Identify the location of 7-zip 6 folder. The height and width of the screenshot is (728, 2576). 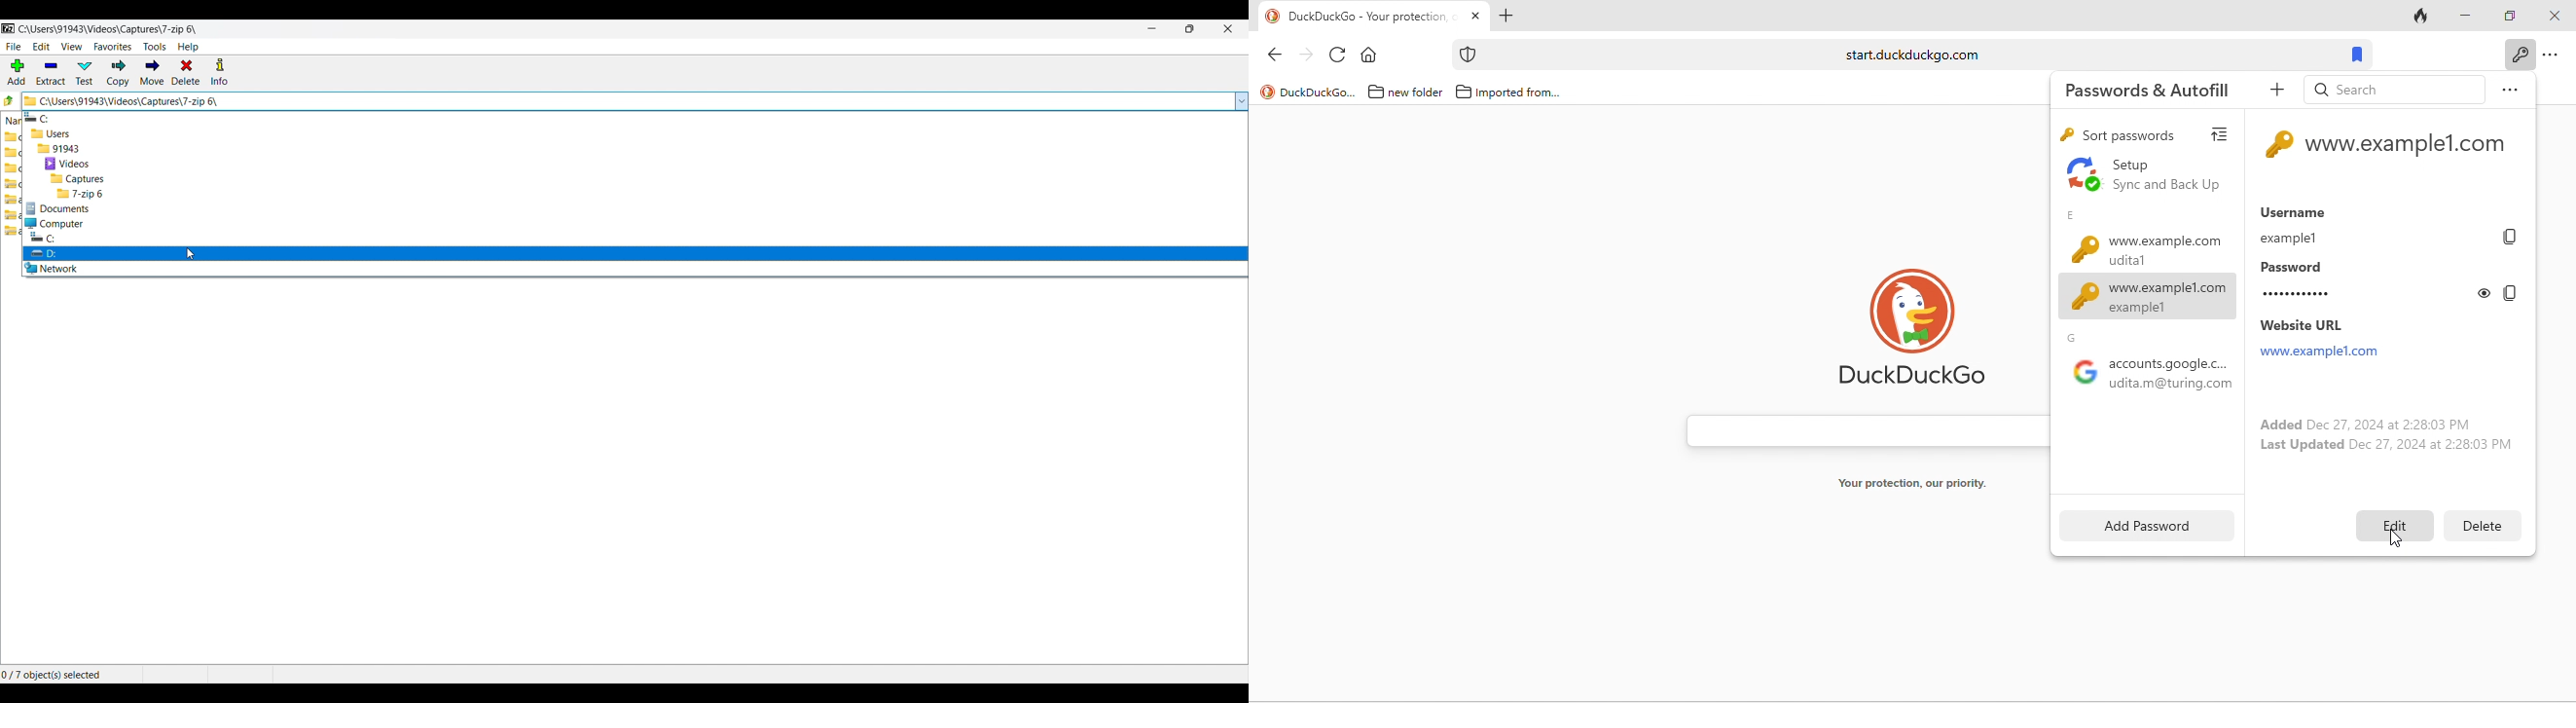
(634, 193).